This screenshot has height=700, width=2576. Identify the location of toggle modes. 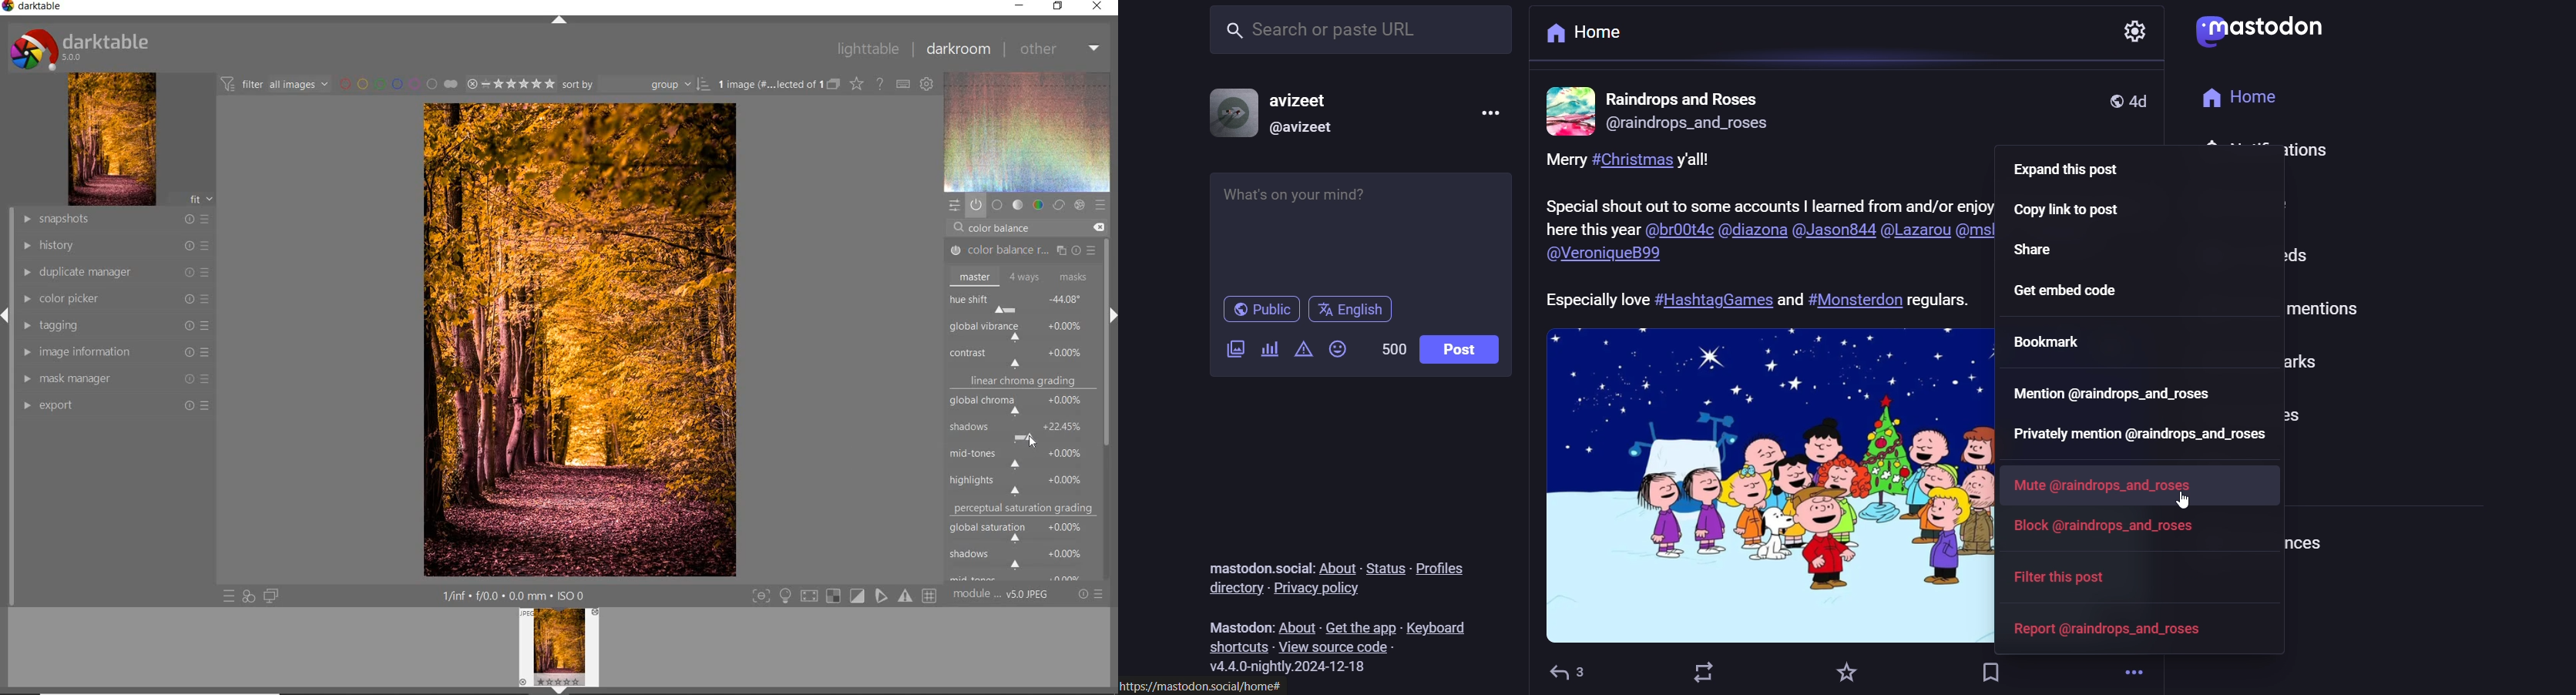
(842, 596).